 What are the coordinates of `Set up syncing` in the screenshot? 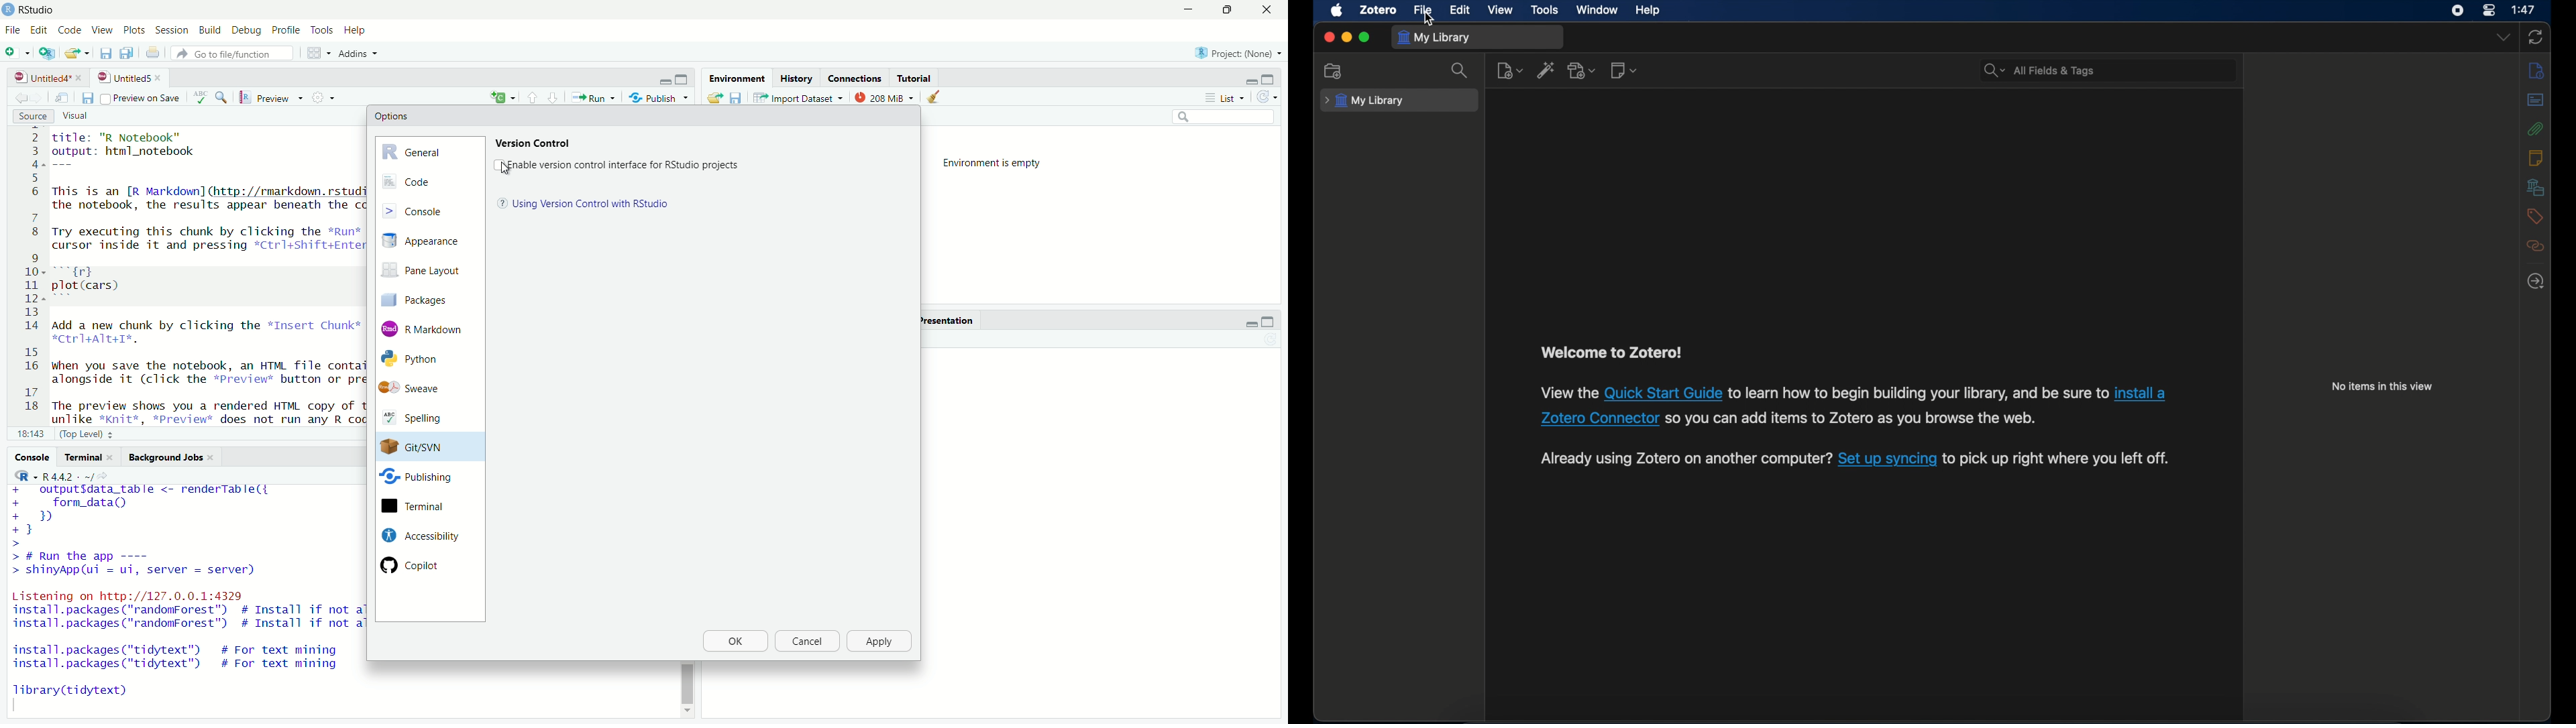 It's located at (1887, 459).